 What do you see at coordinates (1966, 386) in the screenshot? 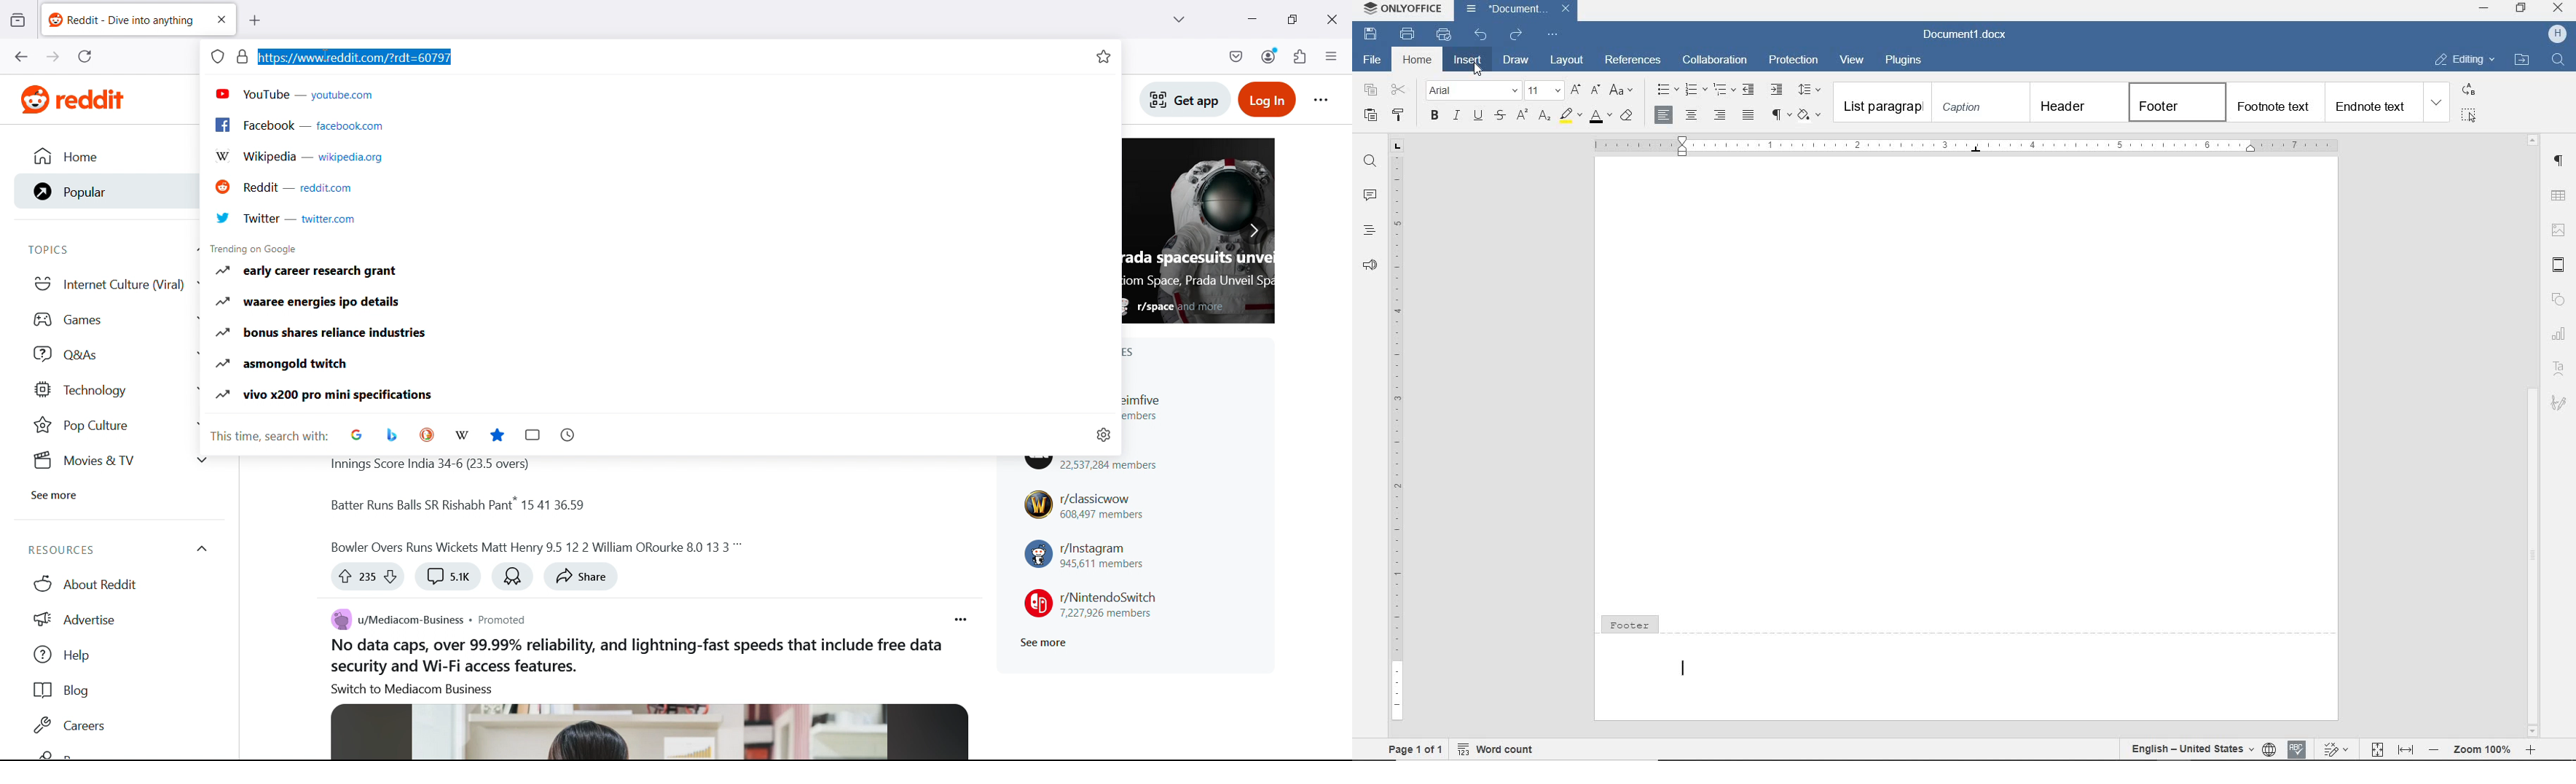
I see `Work area` at bounding box center [1966, 386].